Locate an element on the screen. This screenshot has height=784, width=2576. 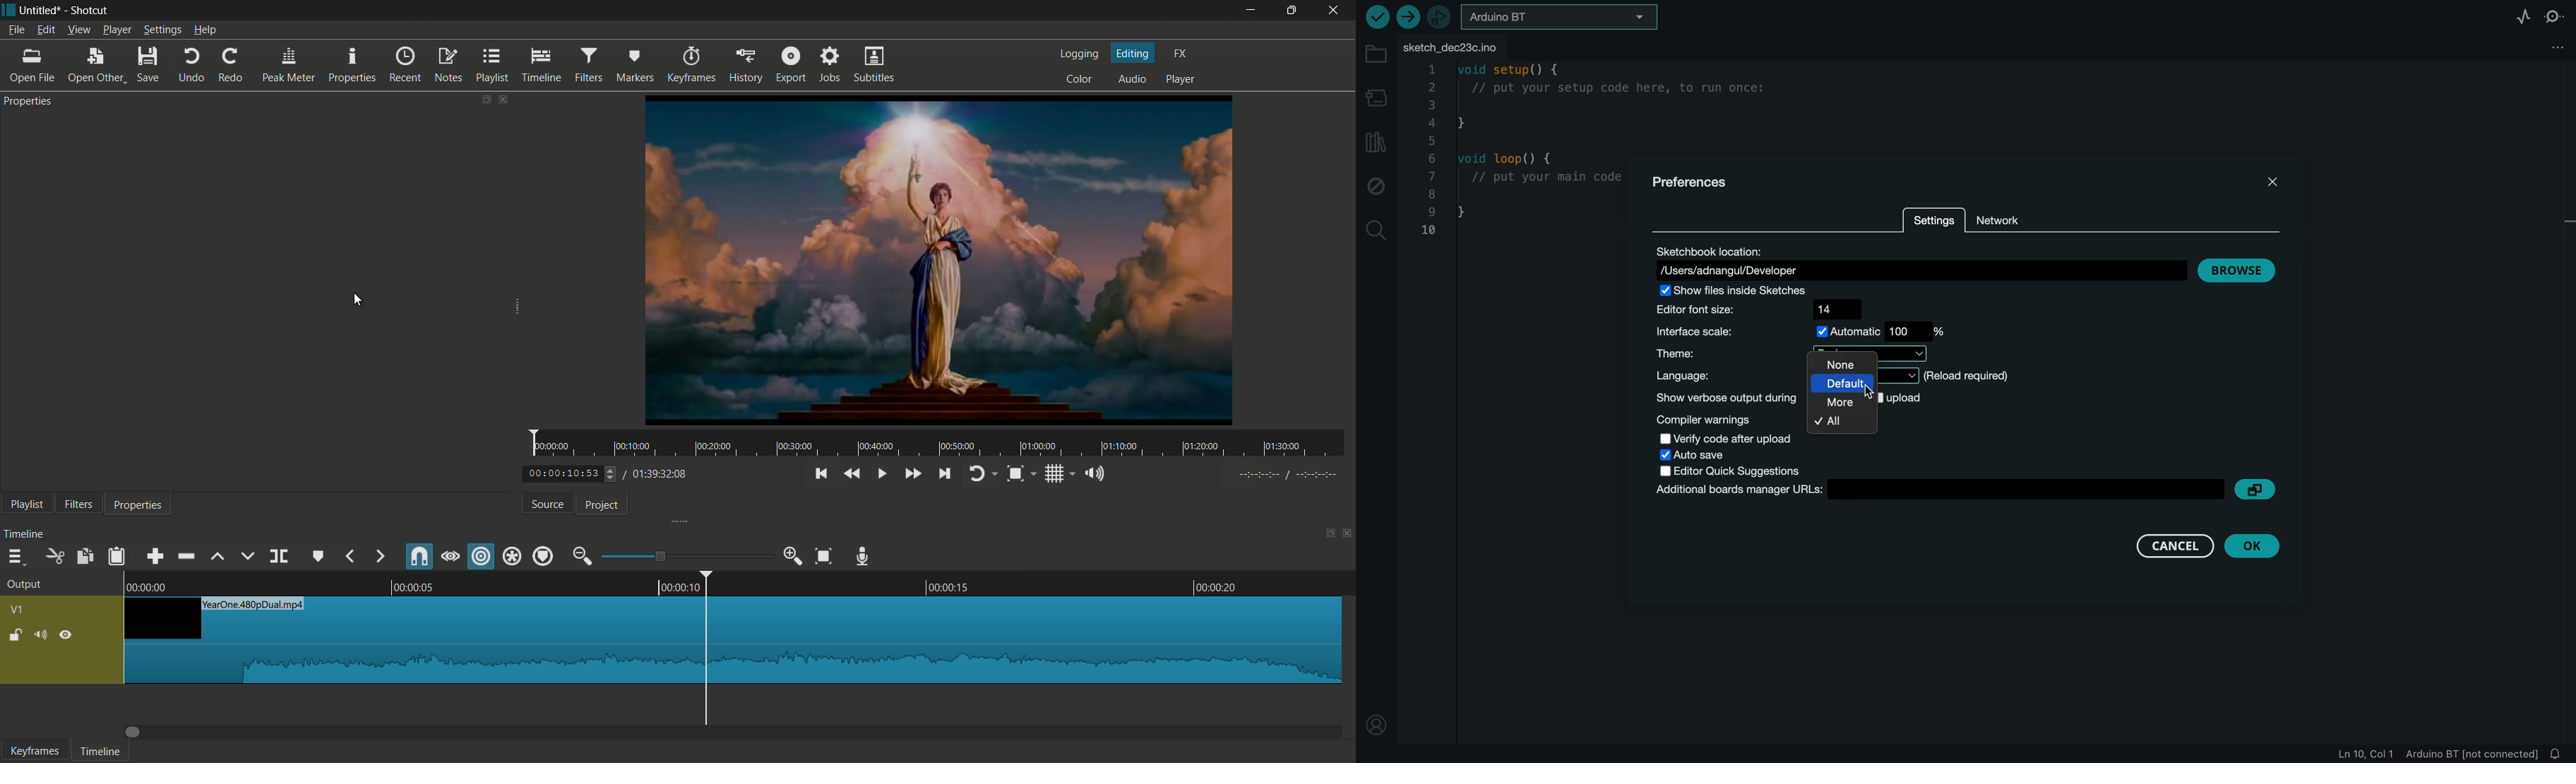
quickly play backward is located at coordinates (851, 473).